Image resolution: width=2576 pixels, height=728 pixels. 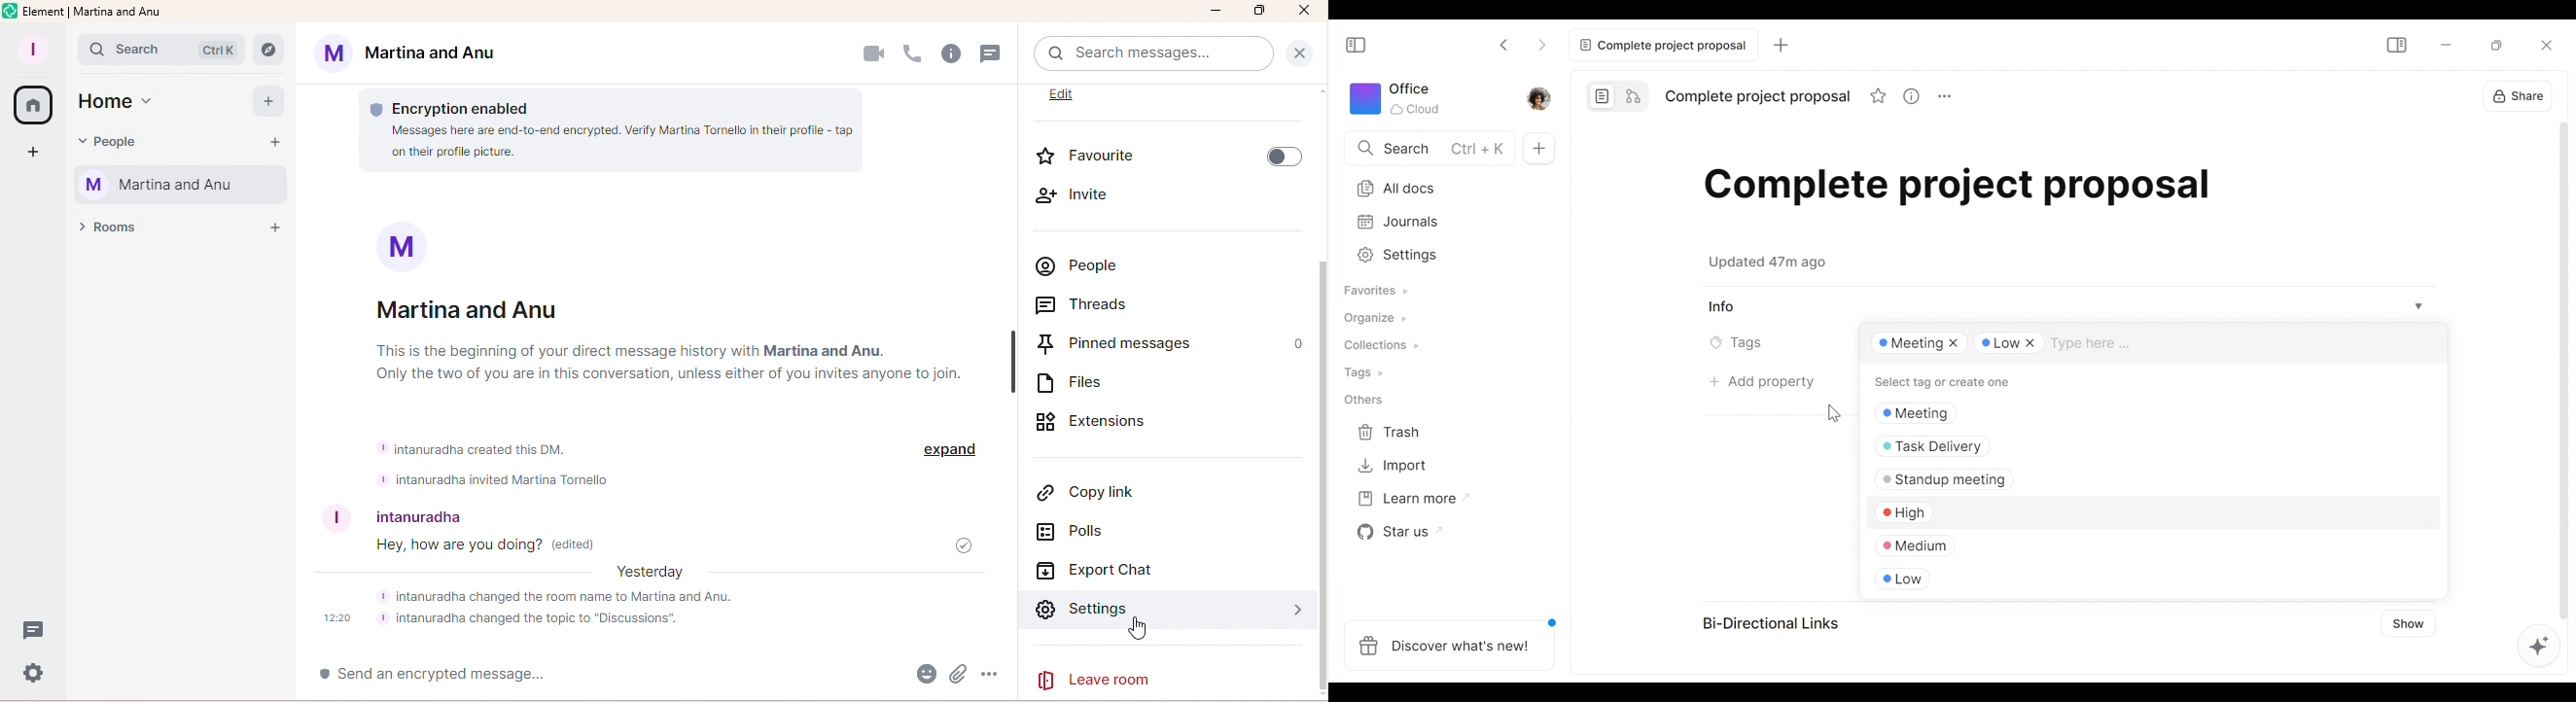 I want to click on Others, so click(x=1369, y=402).